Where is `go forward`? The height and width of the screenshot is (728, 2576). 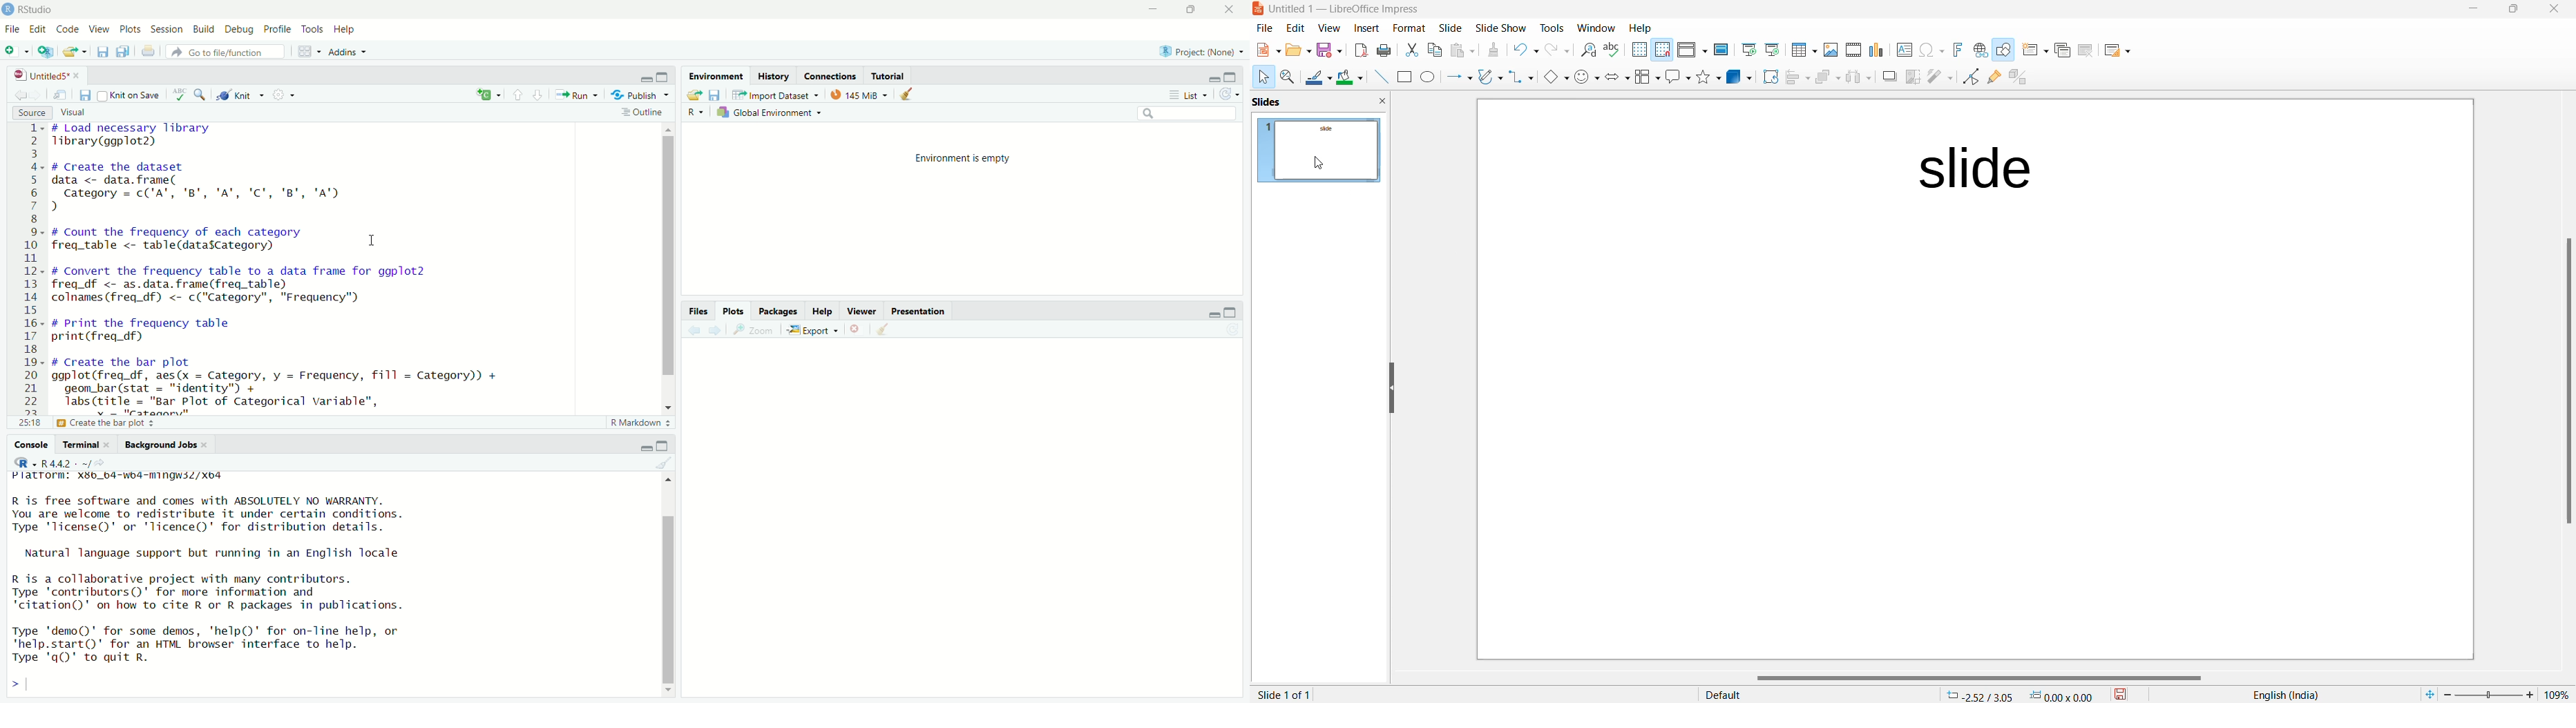 go forward is located at coordinates (38, 96).